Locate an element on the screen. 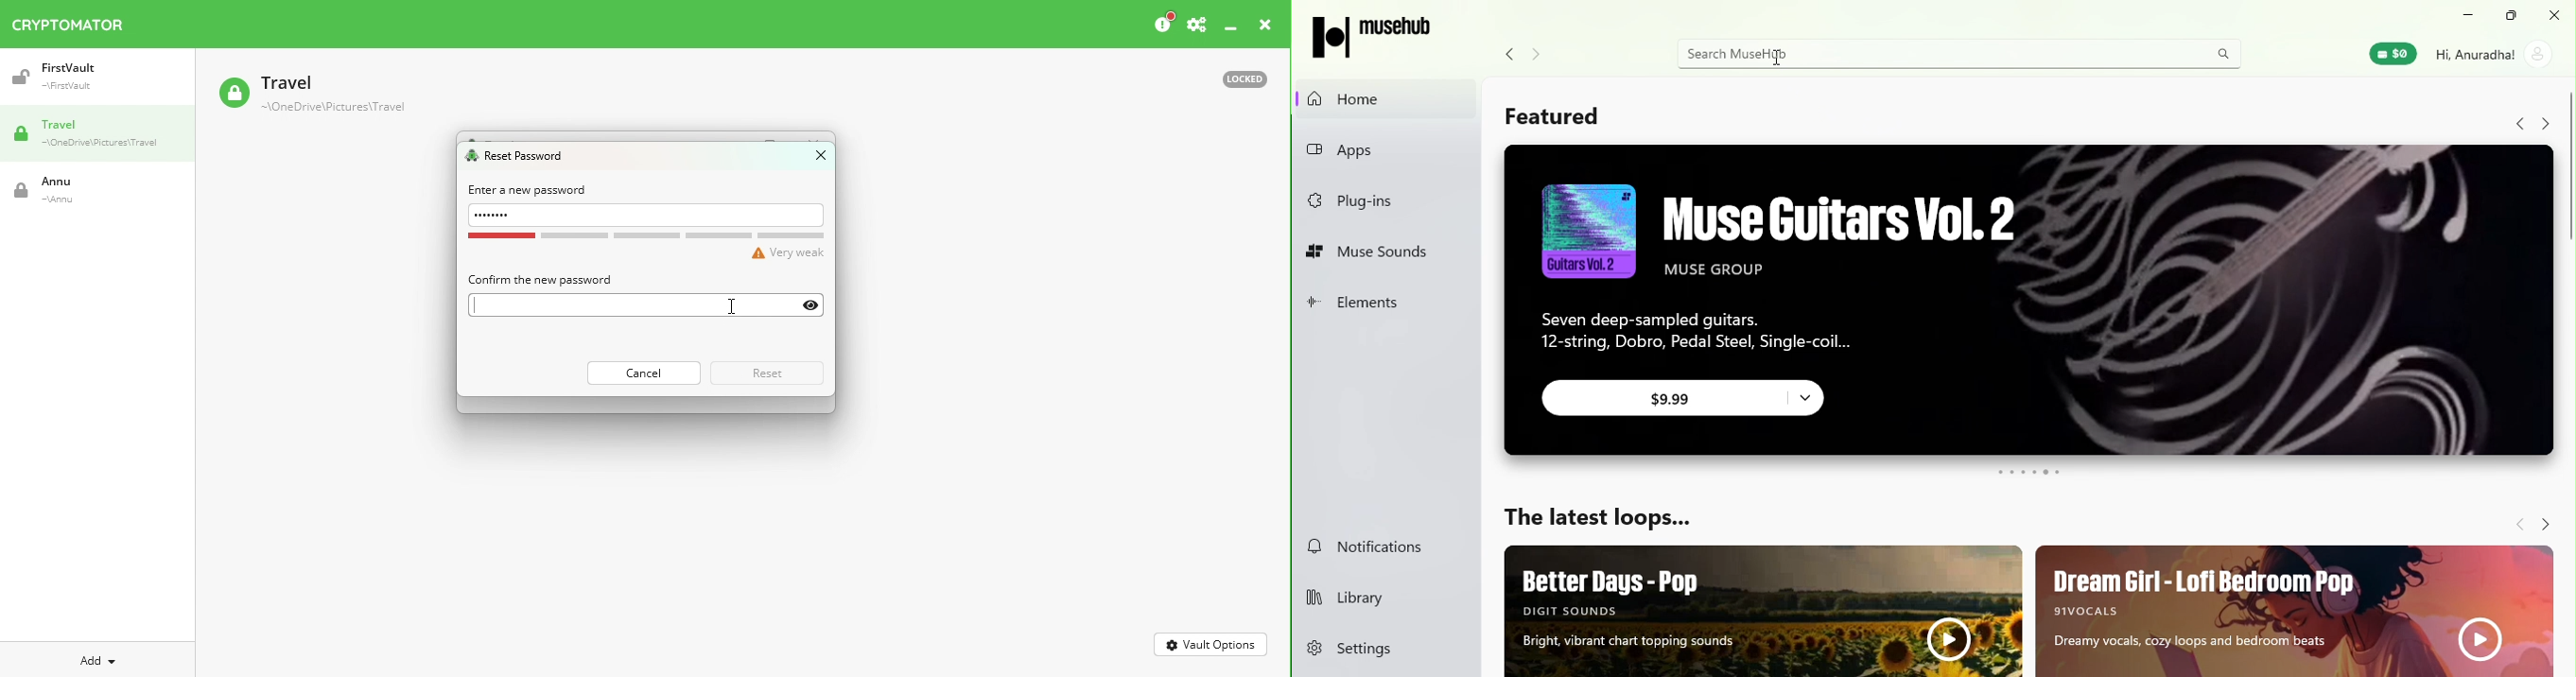  Navigate forward is located at coordinates (2545, 124).